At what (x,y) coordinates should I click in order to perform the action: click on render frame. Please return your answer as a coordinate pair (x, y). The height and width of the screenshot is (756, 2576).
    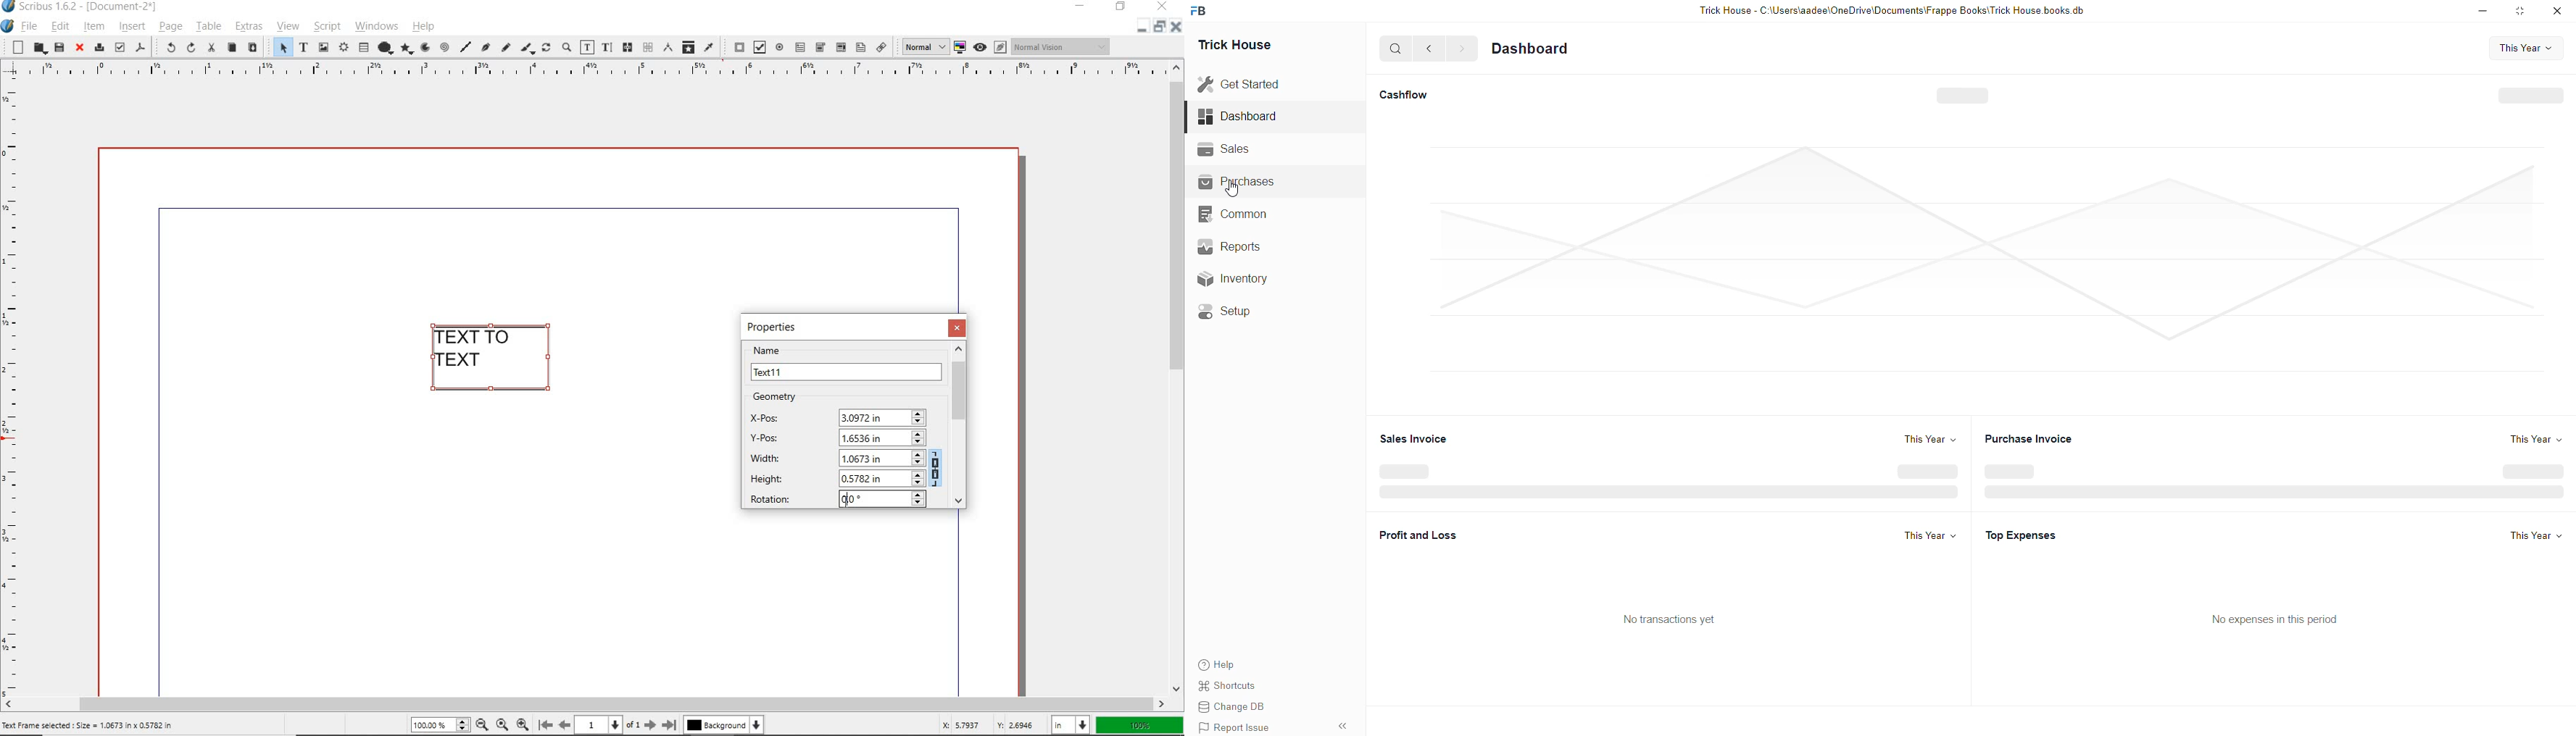
    Looking at the image, I should click on (344, 48).